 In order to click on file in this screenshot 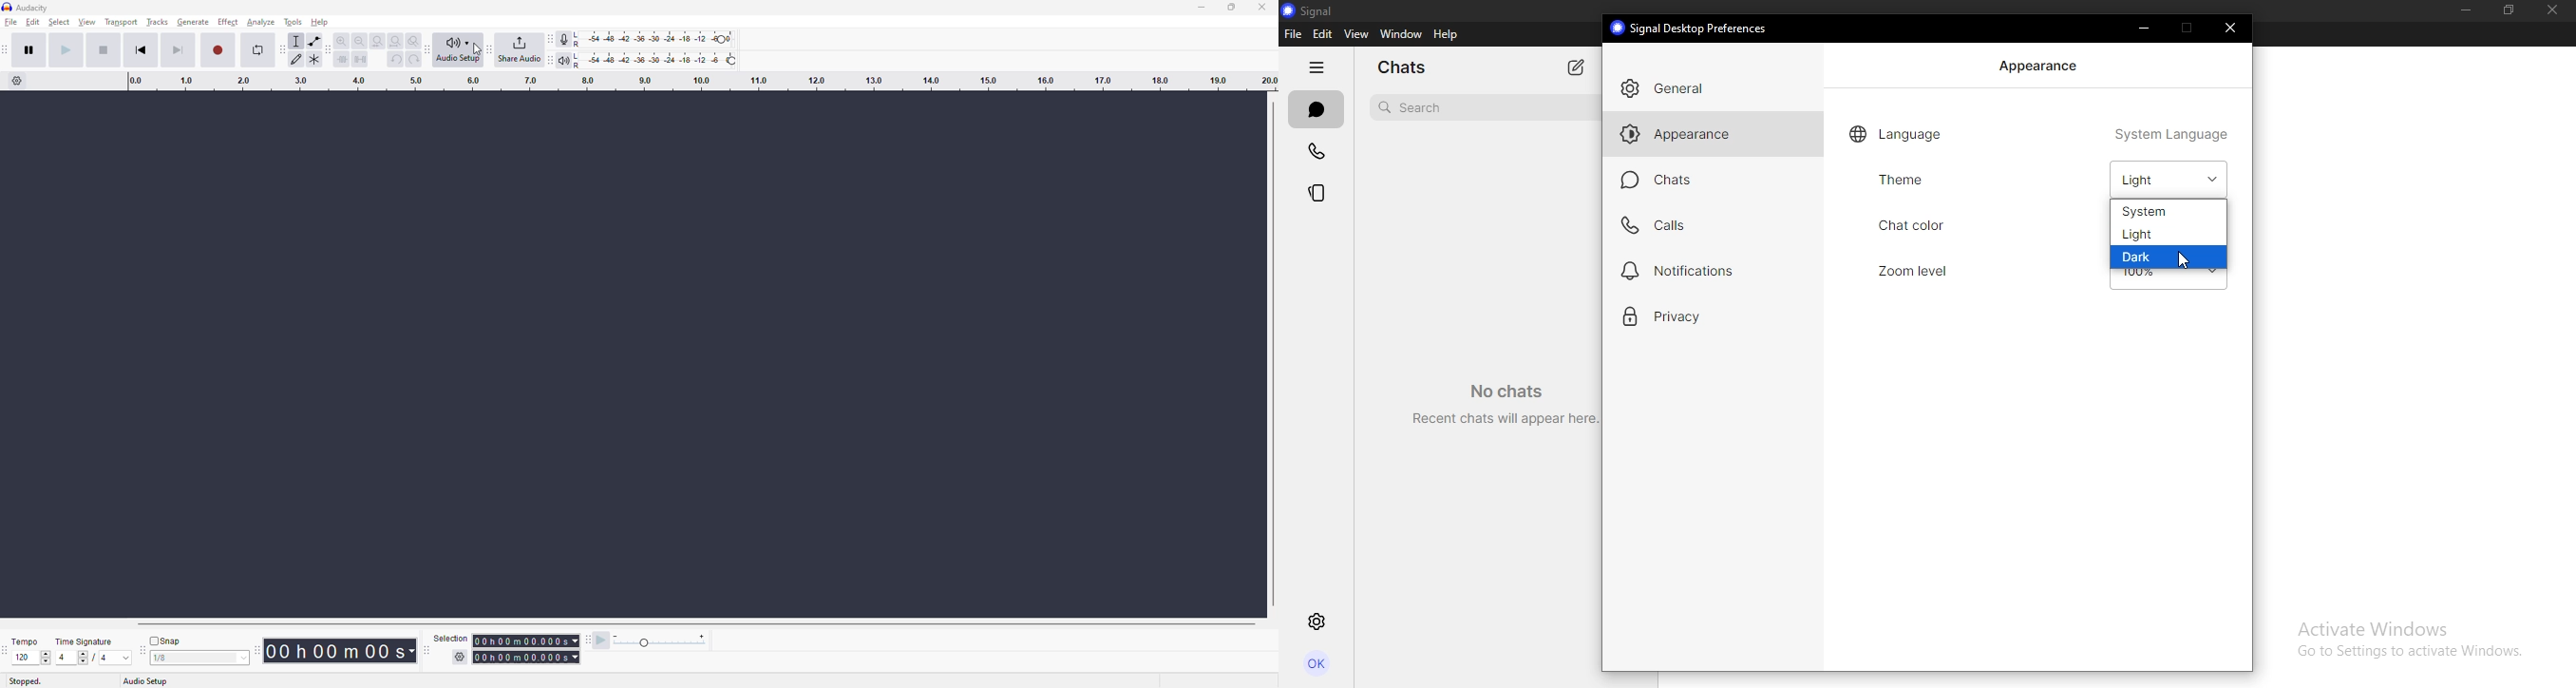, I will do `click(1294, 35)`.